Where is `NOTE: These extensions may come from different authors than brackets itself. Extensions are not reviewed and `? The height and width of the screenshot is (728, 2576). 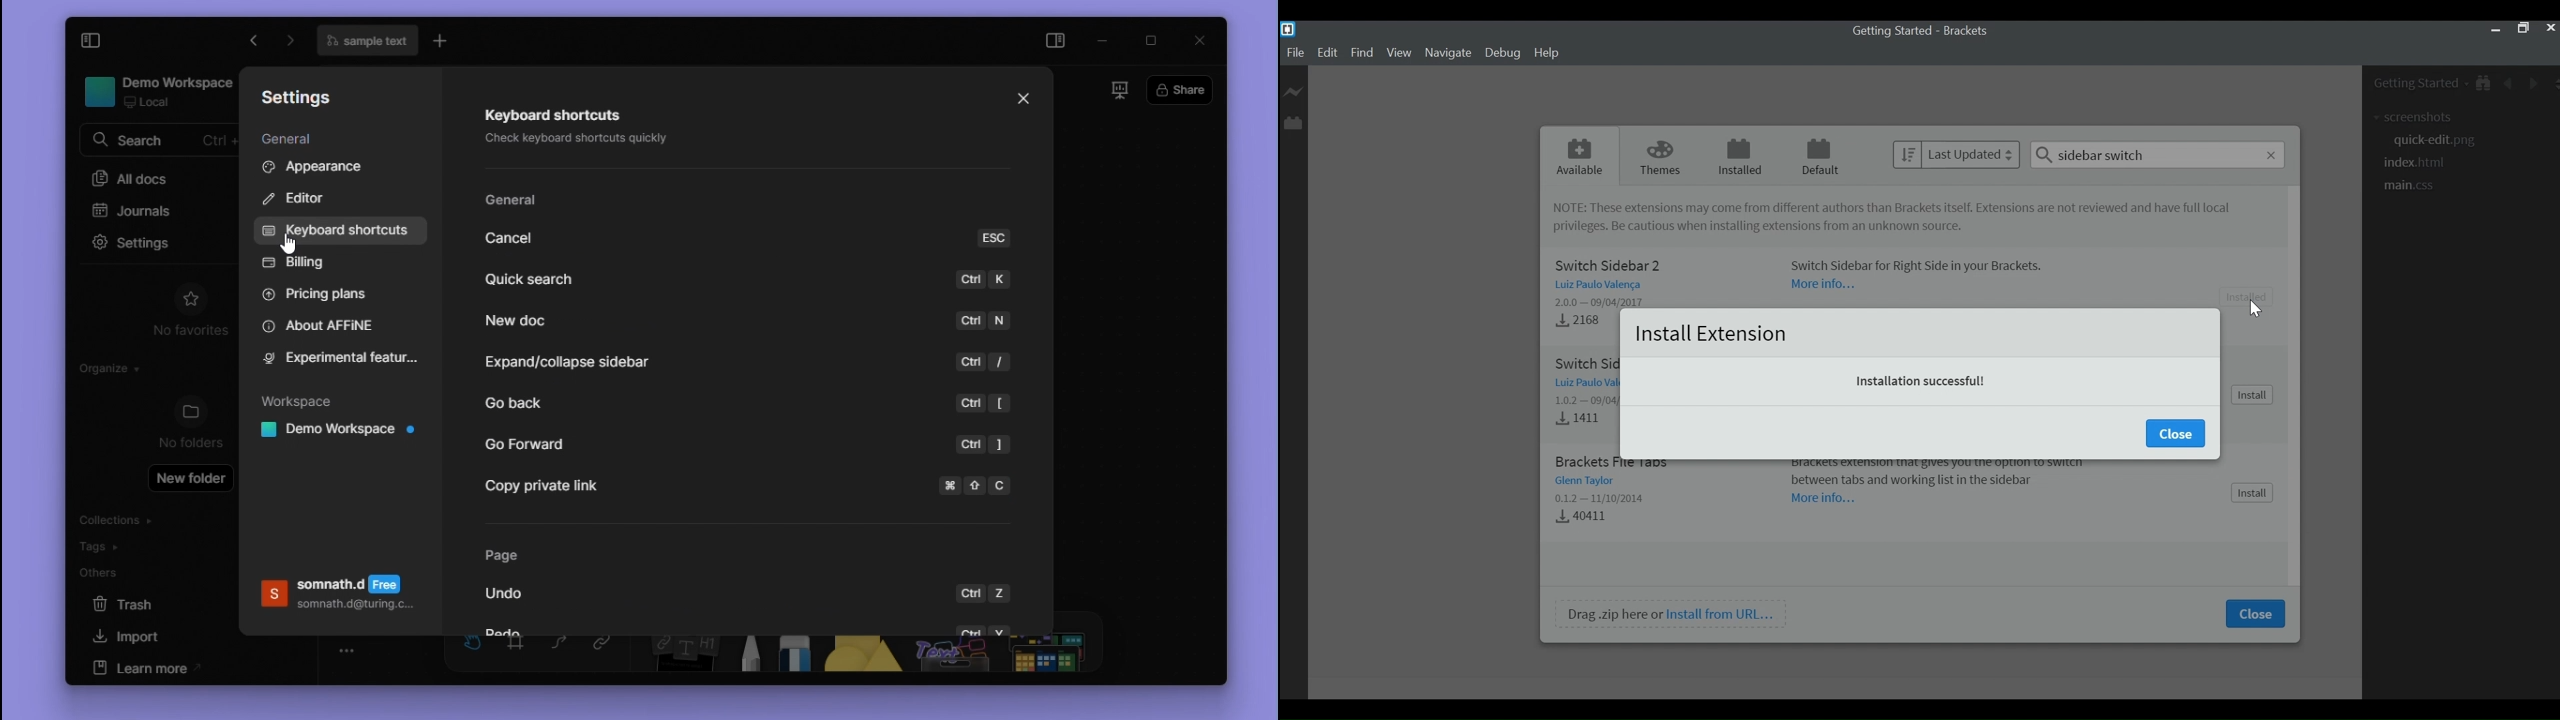
NOTE: These extensions may come from different authors than brackets itself. Extensions are not reviewed and  is located at coordinates (1897, 208).